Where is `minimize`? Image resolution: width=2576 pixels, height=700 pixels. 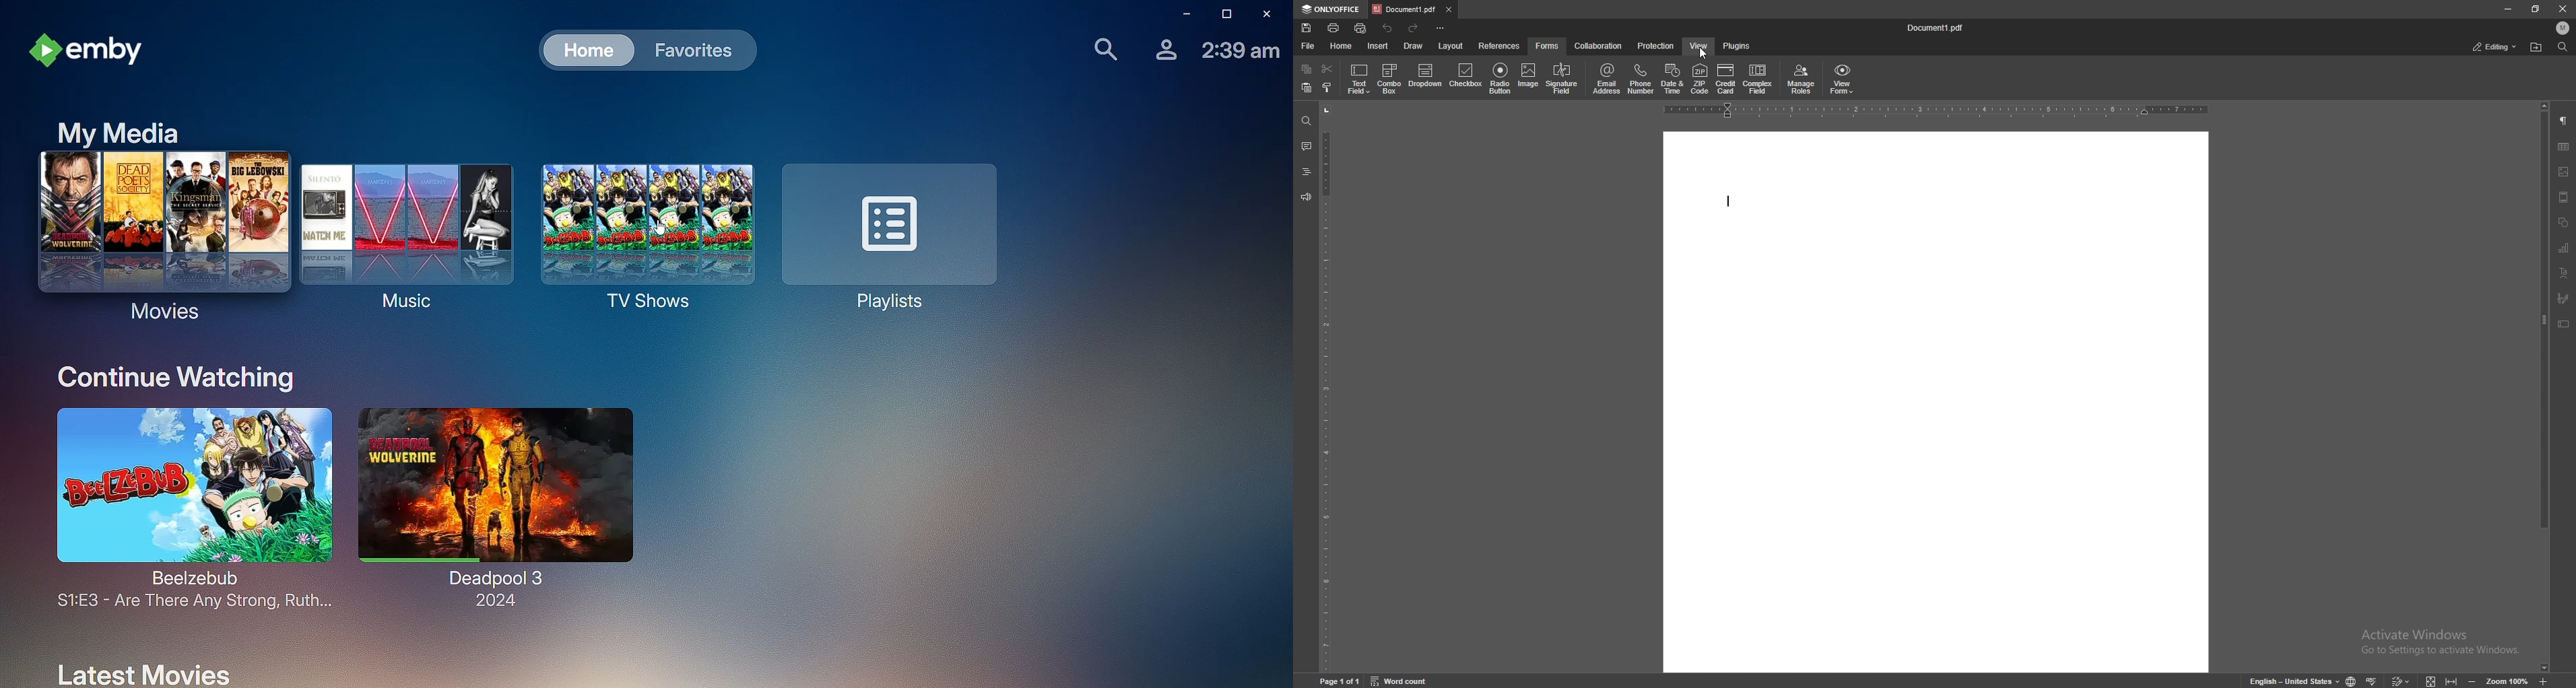
minimize is located at coordinates (2509, 9).